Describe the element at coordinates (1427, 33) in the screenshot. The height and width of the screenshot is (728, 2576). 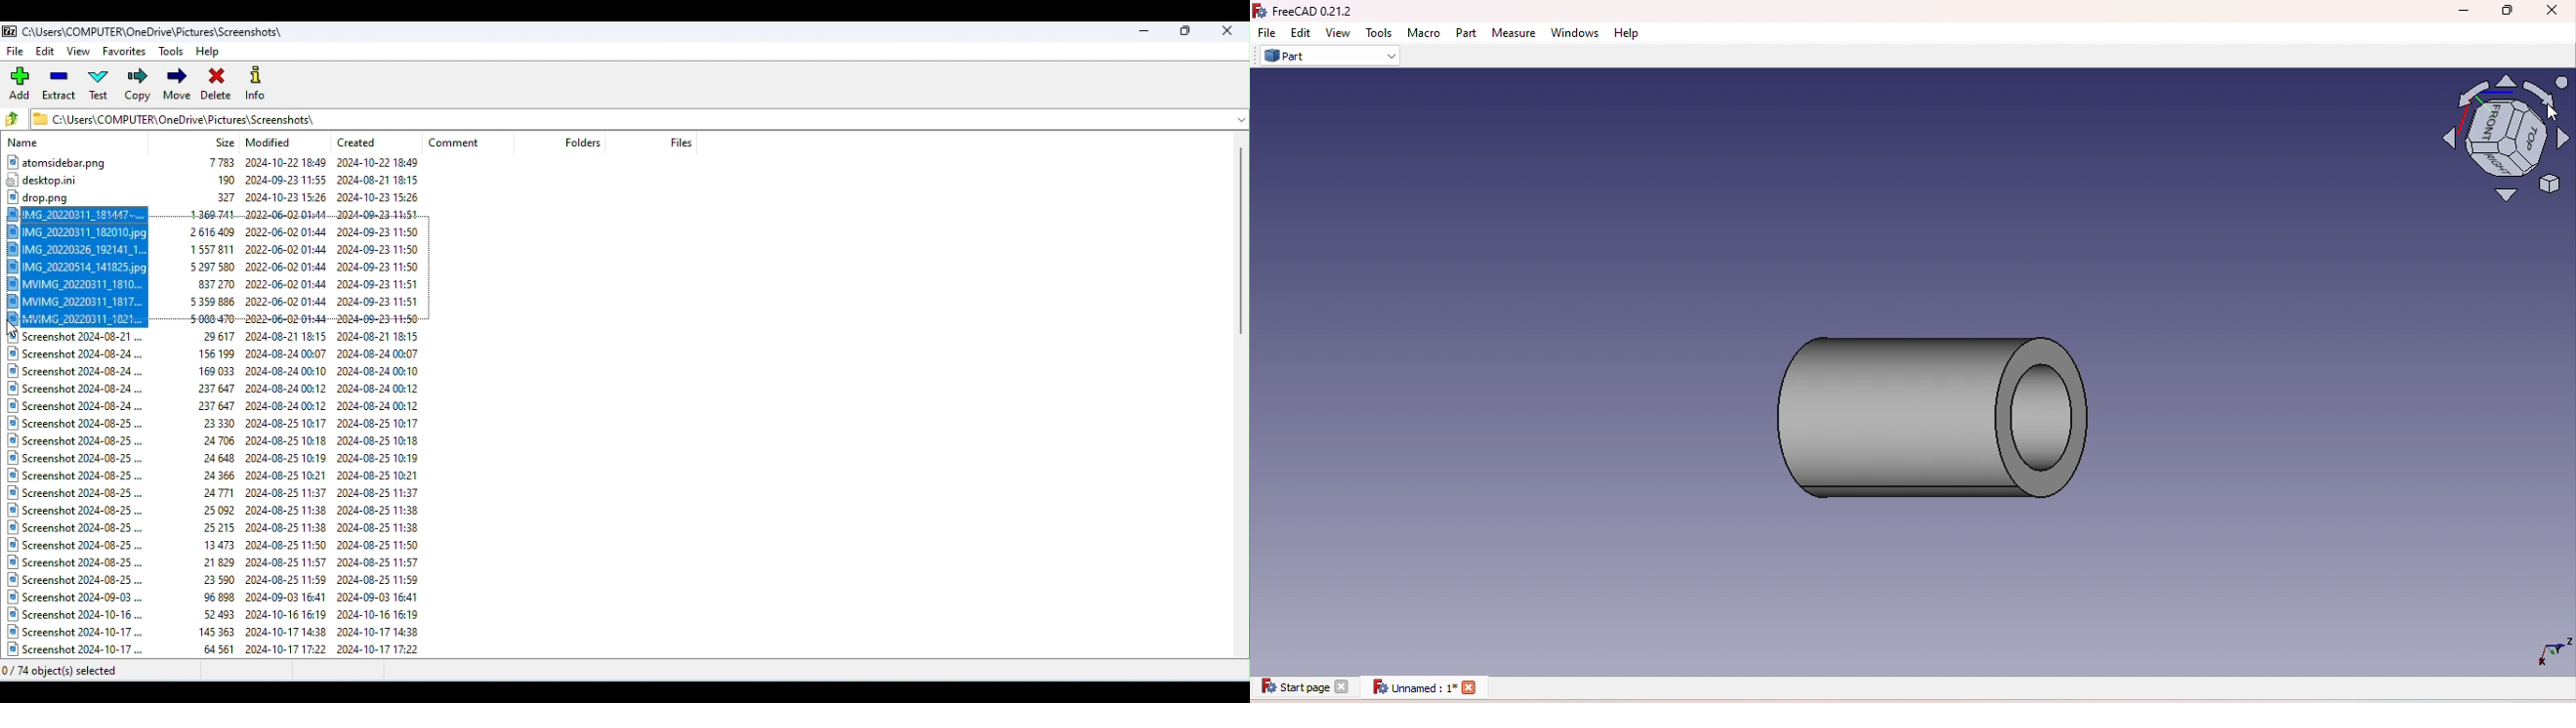
I see `Macro` at that location.